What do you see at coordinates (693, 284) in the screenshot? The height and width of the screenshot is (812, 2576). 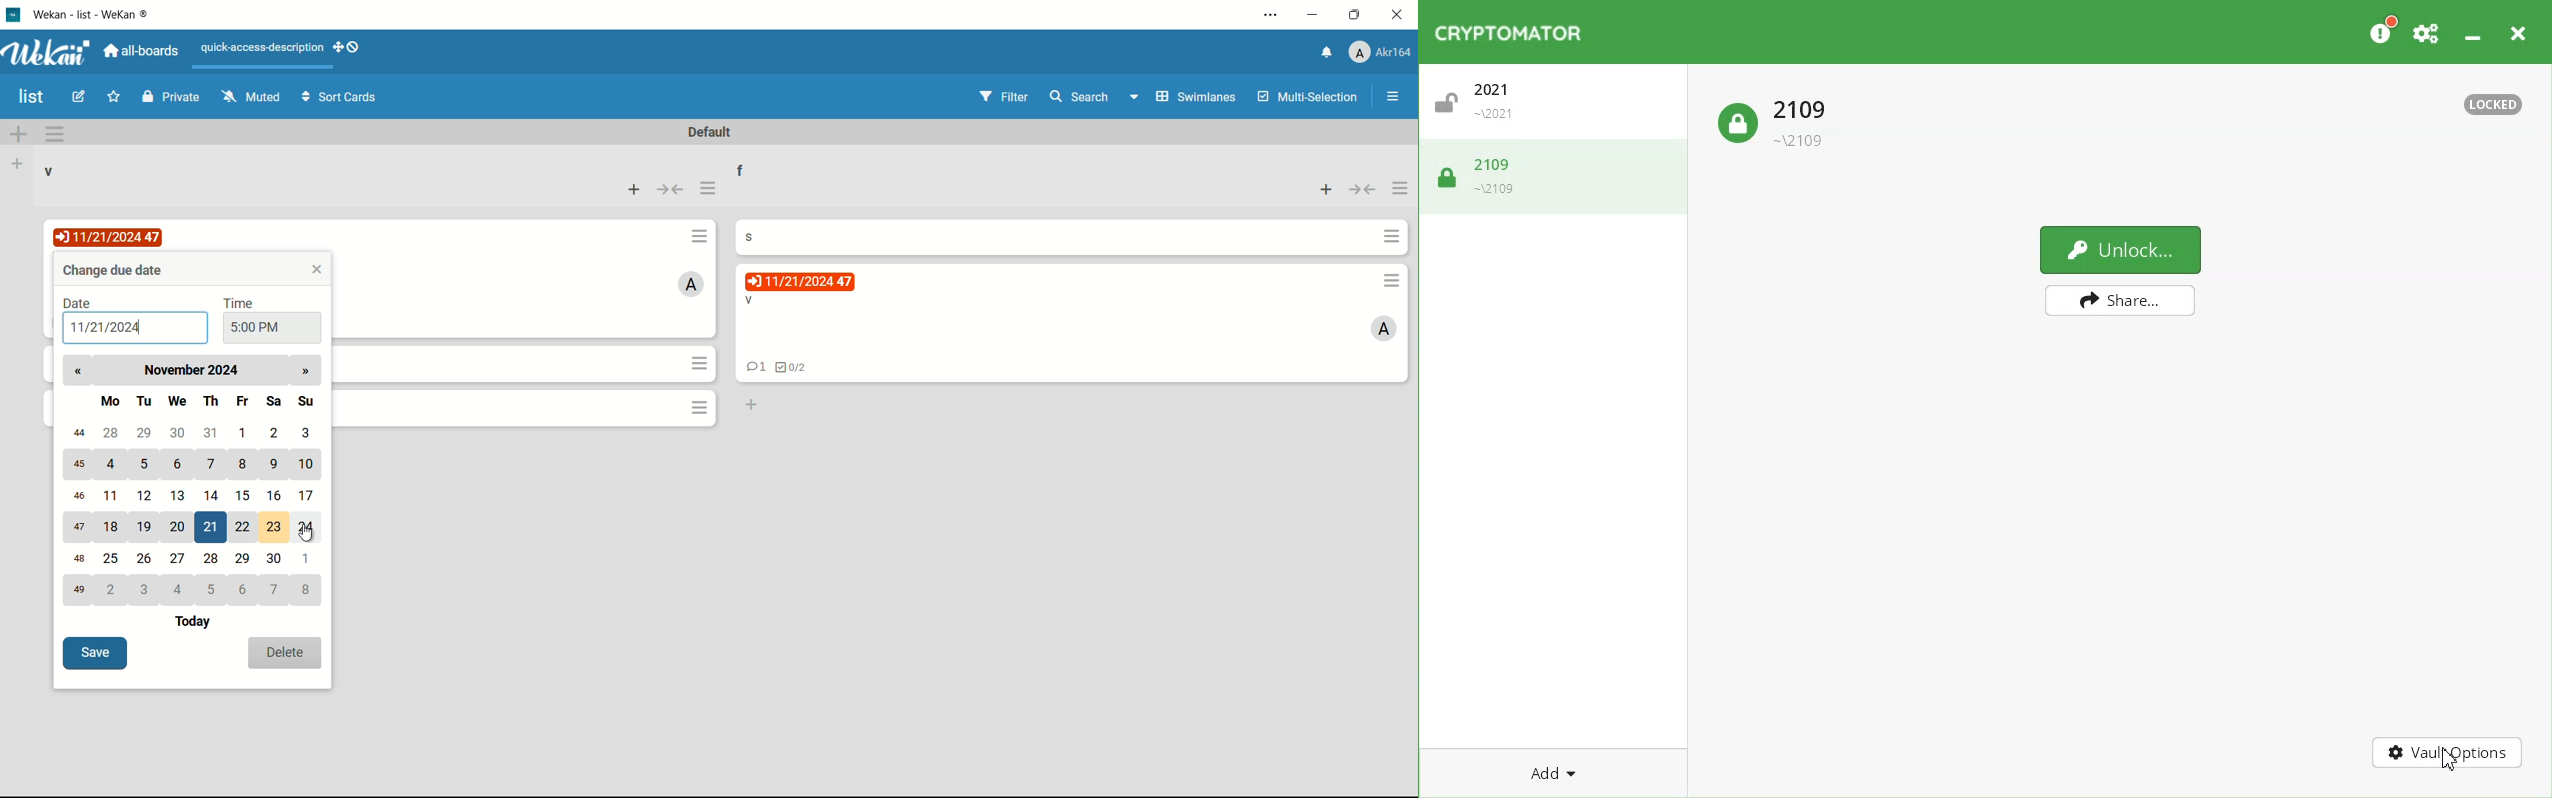 I see `admin` at bounding box center [693, 284].